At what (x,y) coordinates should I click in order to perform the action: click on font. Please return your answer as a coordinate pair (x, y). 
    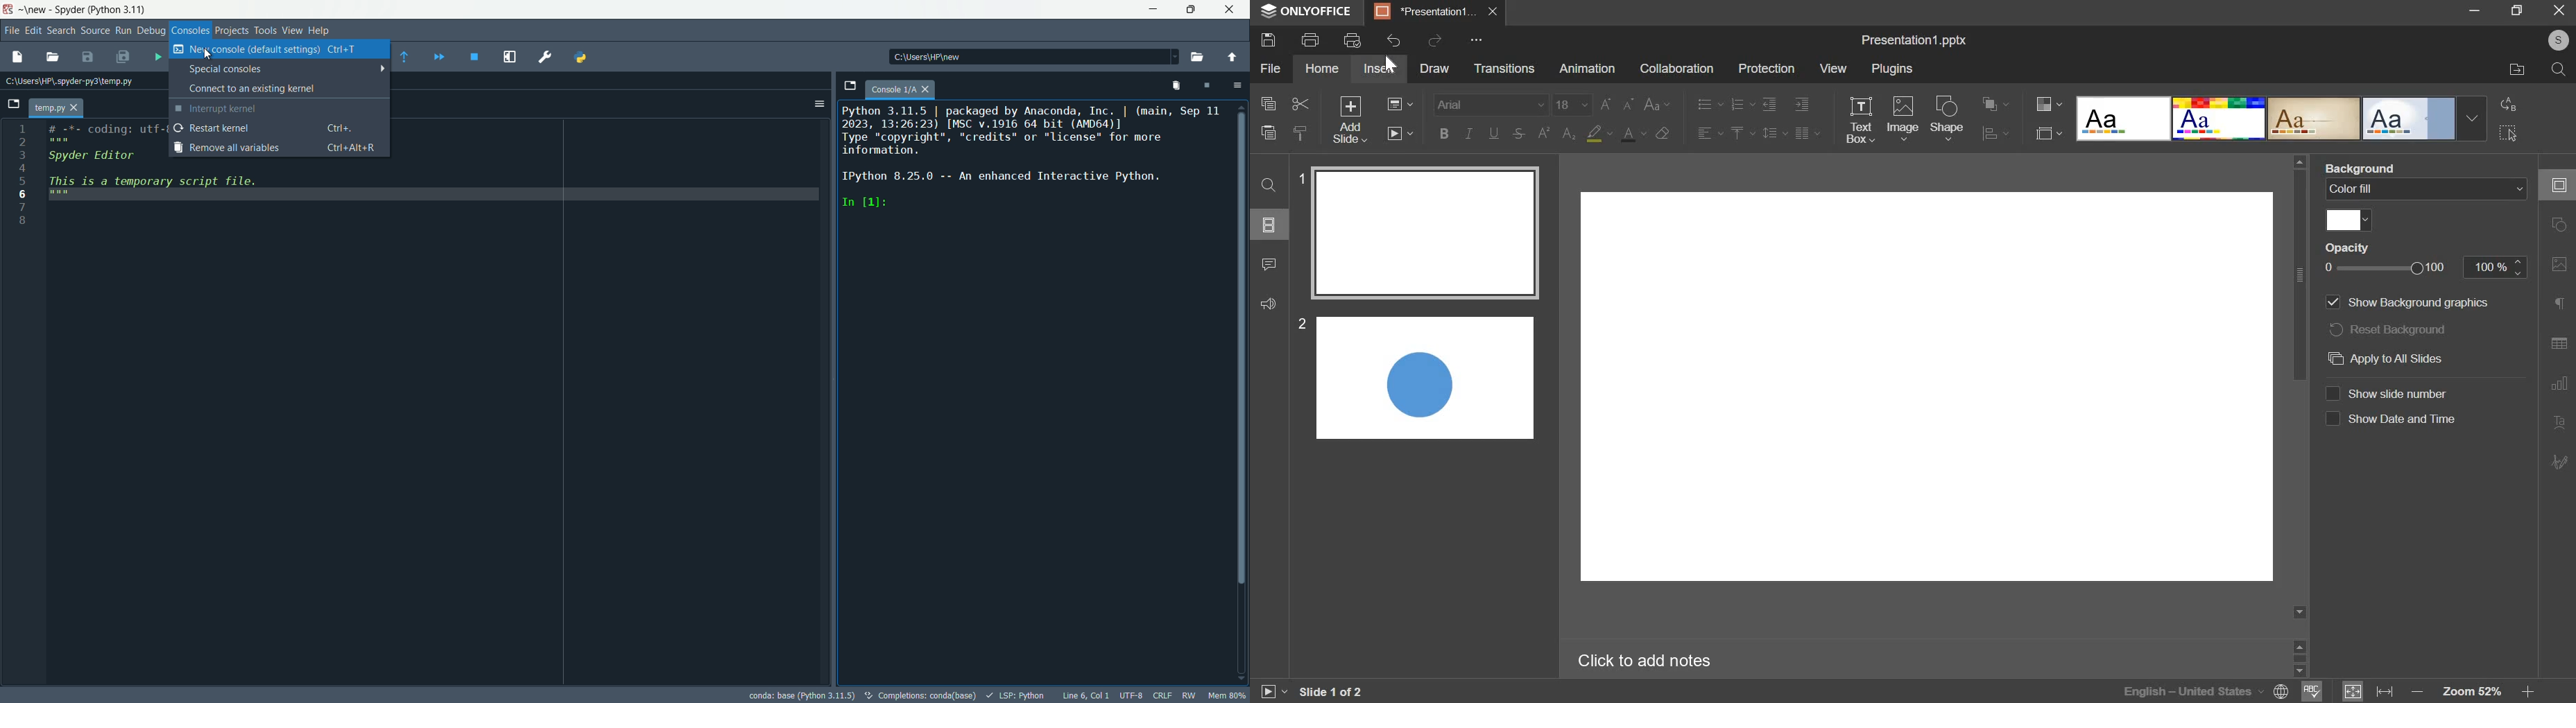
    Looking at the image, I should click on (1491, 105).